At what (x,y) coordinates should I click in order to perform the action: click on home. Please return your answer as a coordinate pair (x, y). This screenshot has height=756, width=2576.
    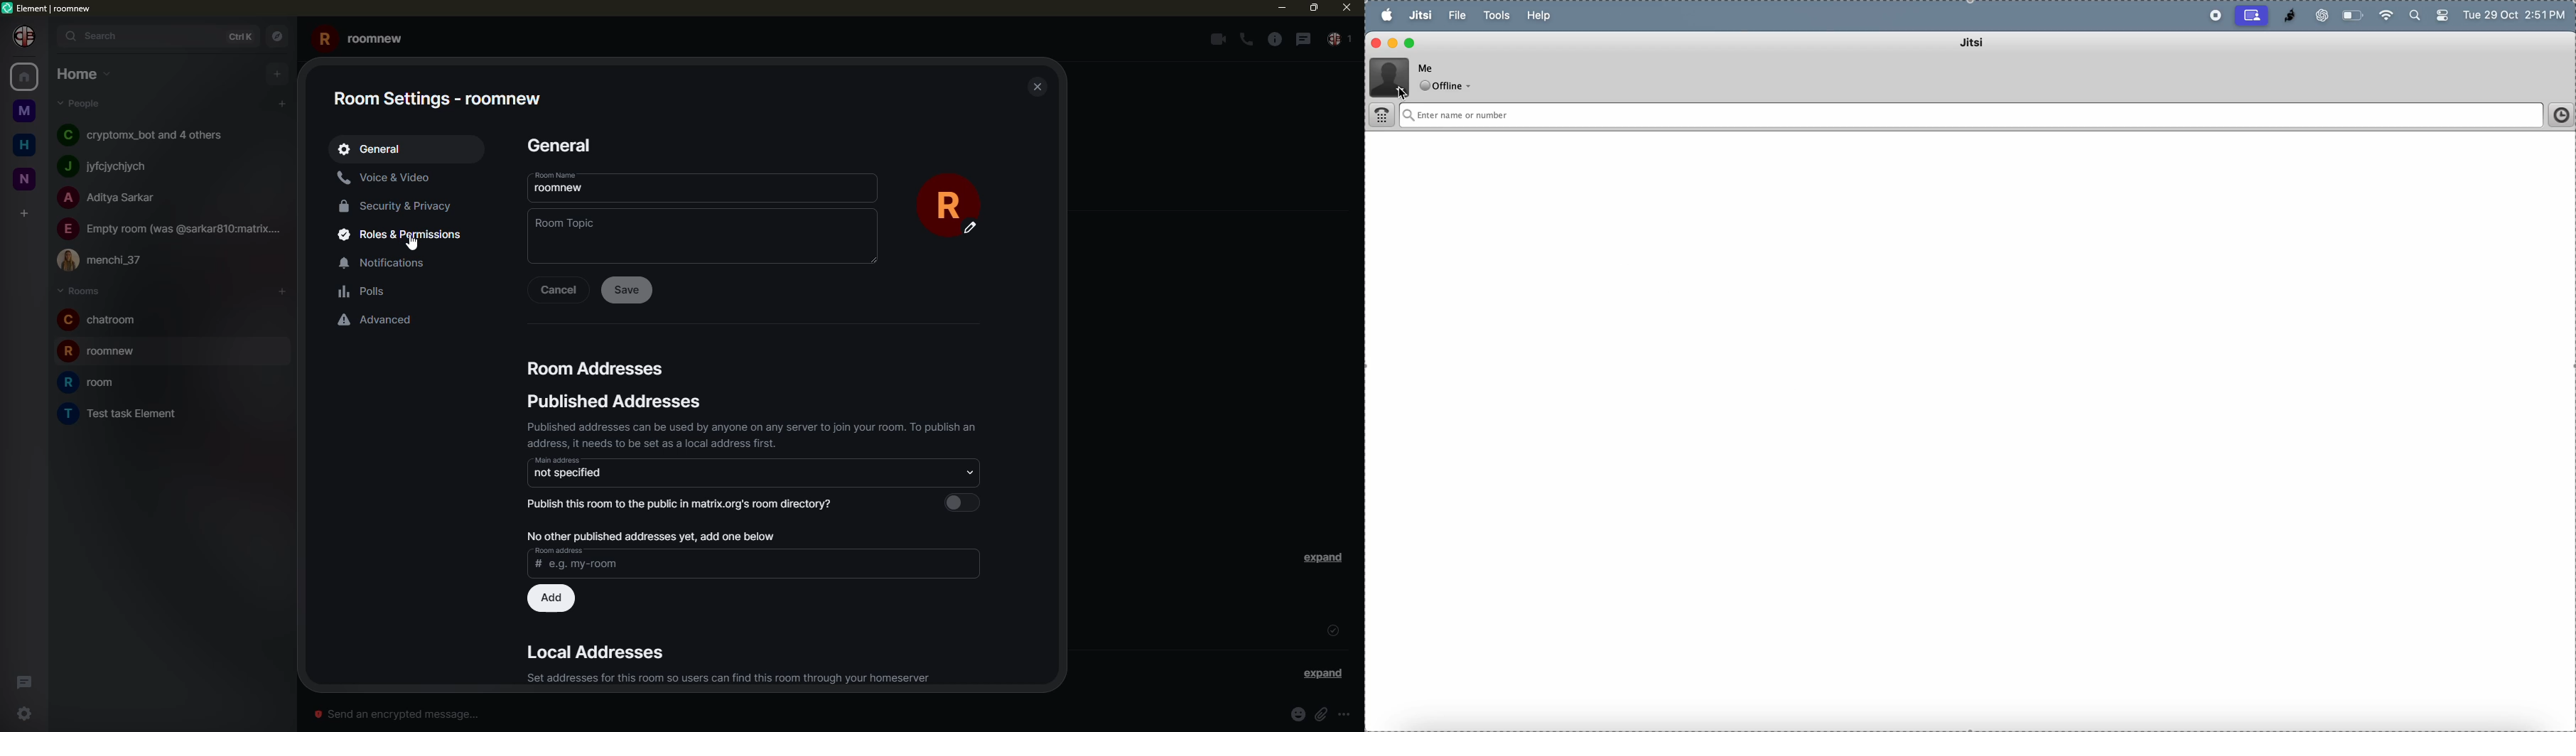
    Looking at the image, I should click on (23, 78).